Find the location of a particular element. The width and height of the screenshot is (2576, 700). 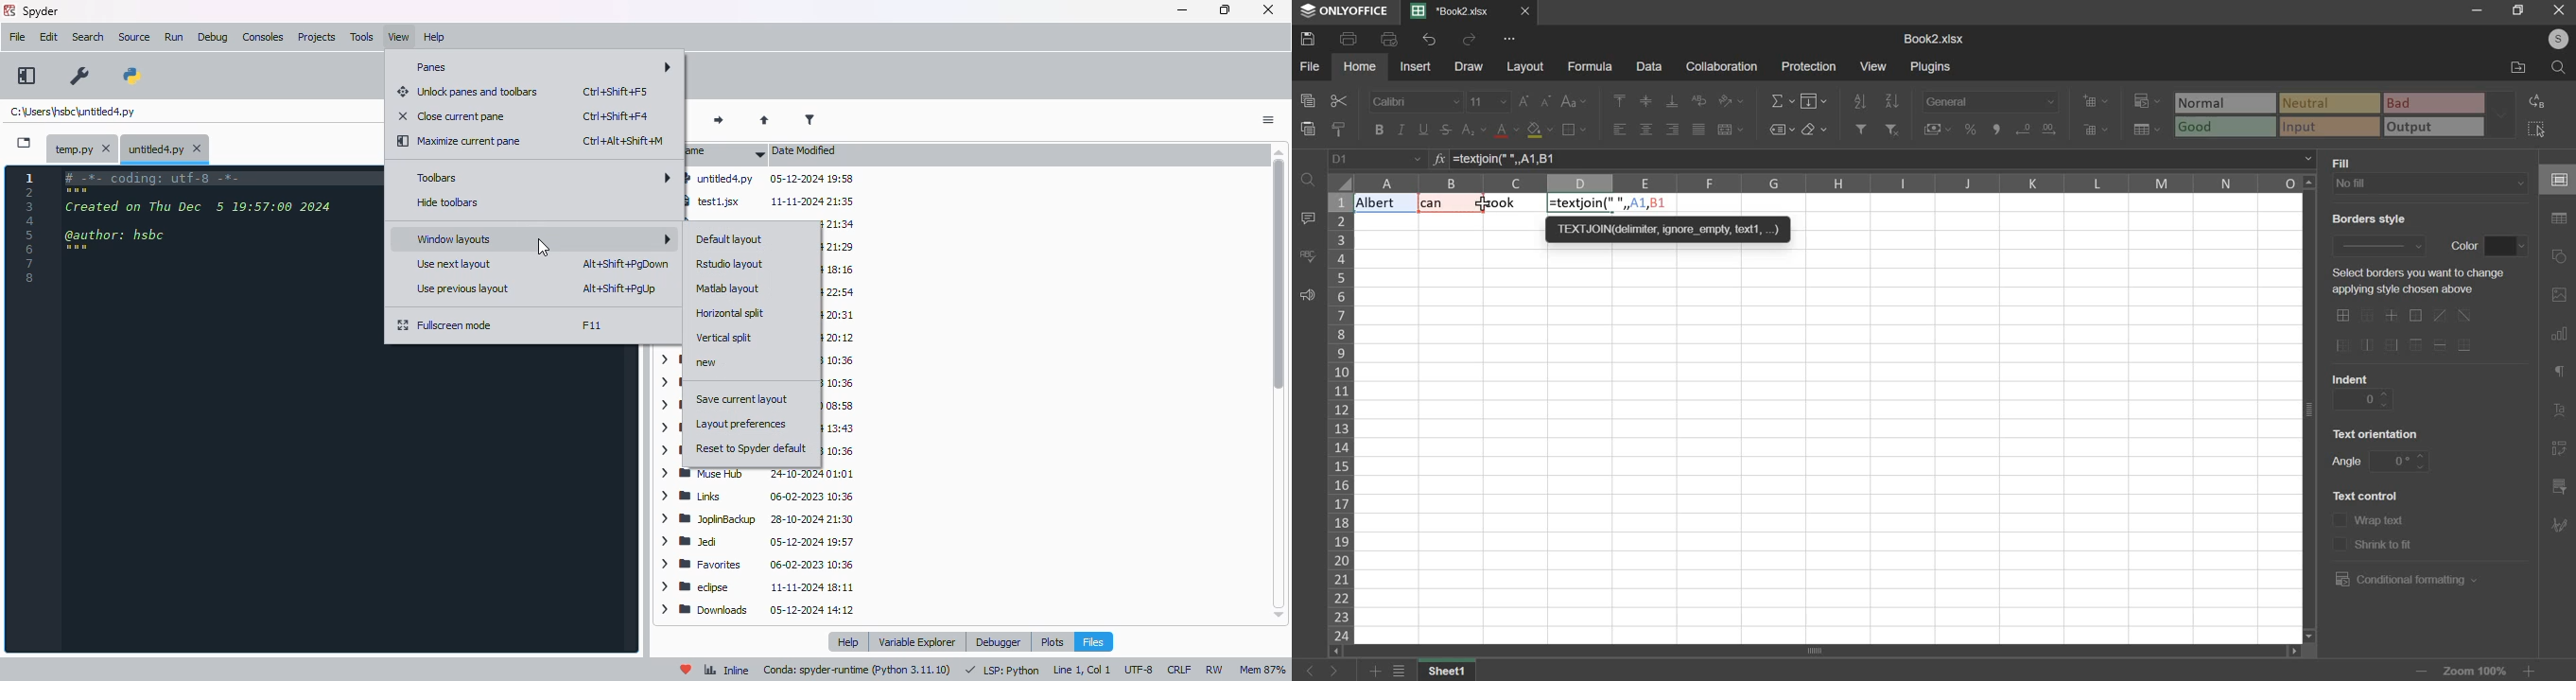

insert is located at coordinates (1415, 66).